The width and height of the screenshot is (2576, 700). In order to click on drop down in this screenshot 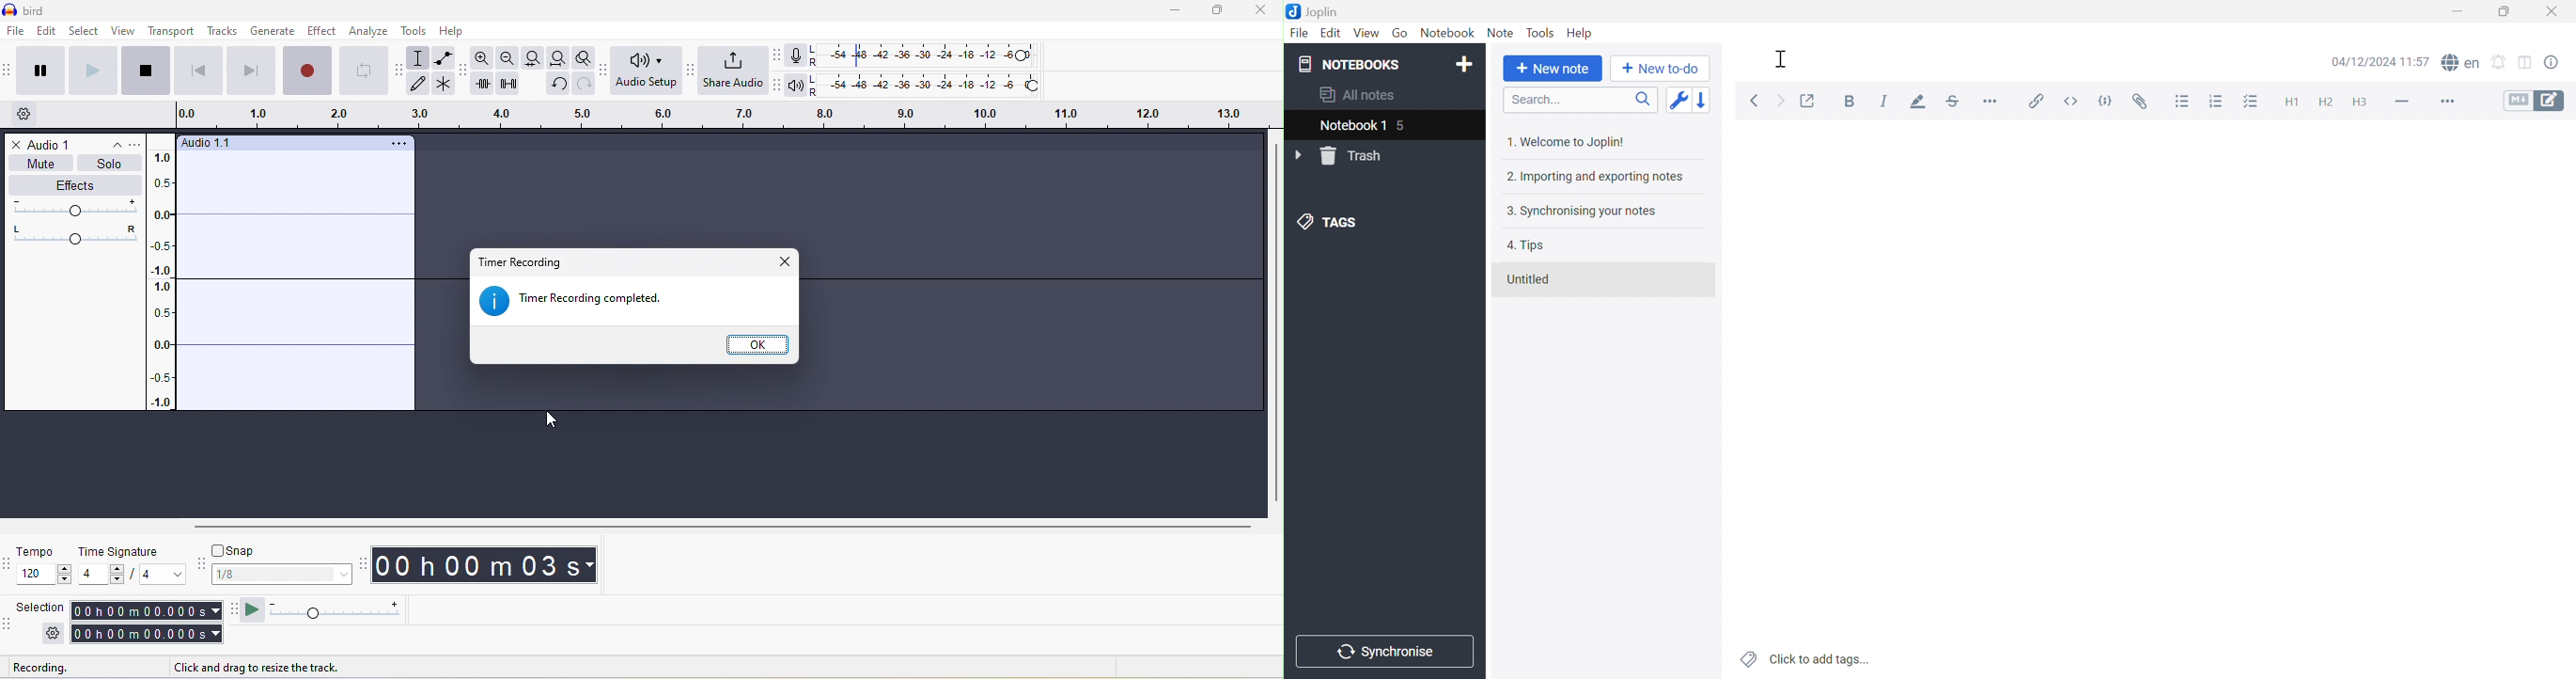, I will do `click(118, 147)`.